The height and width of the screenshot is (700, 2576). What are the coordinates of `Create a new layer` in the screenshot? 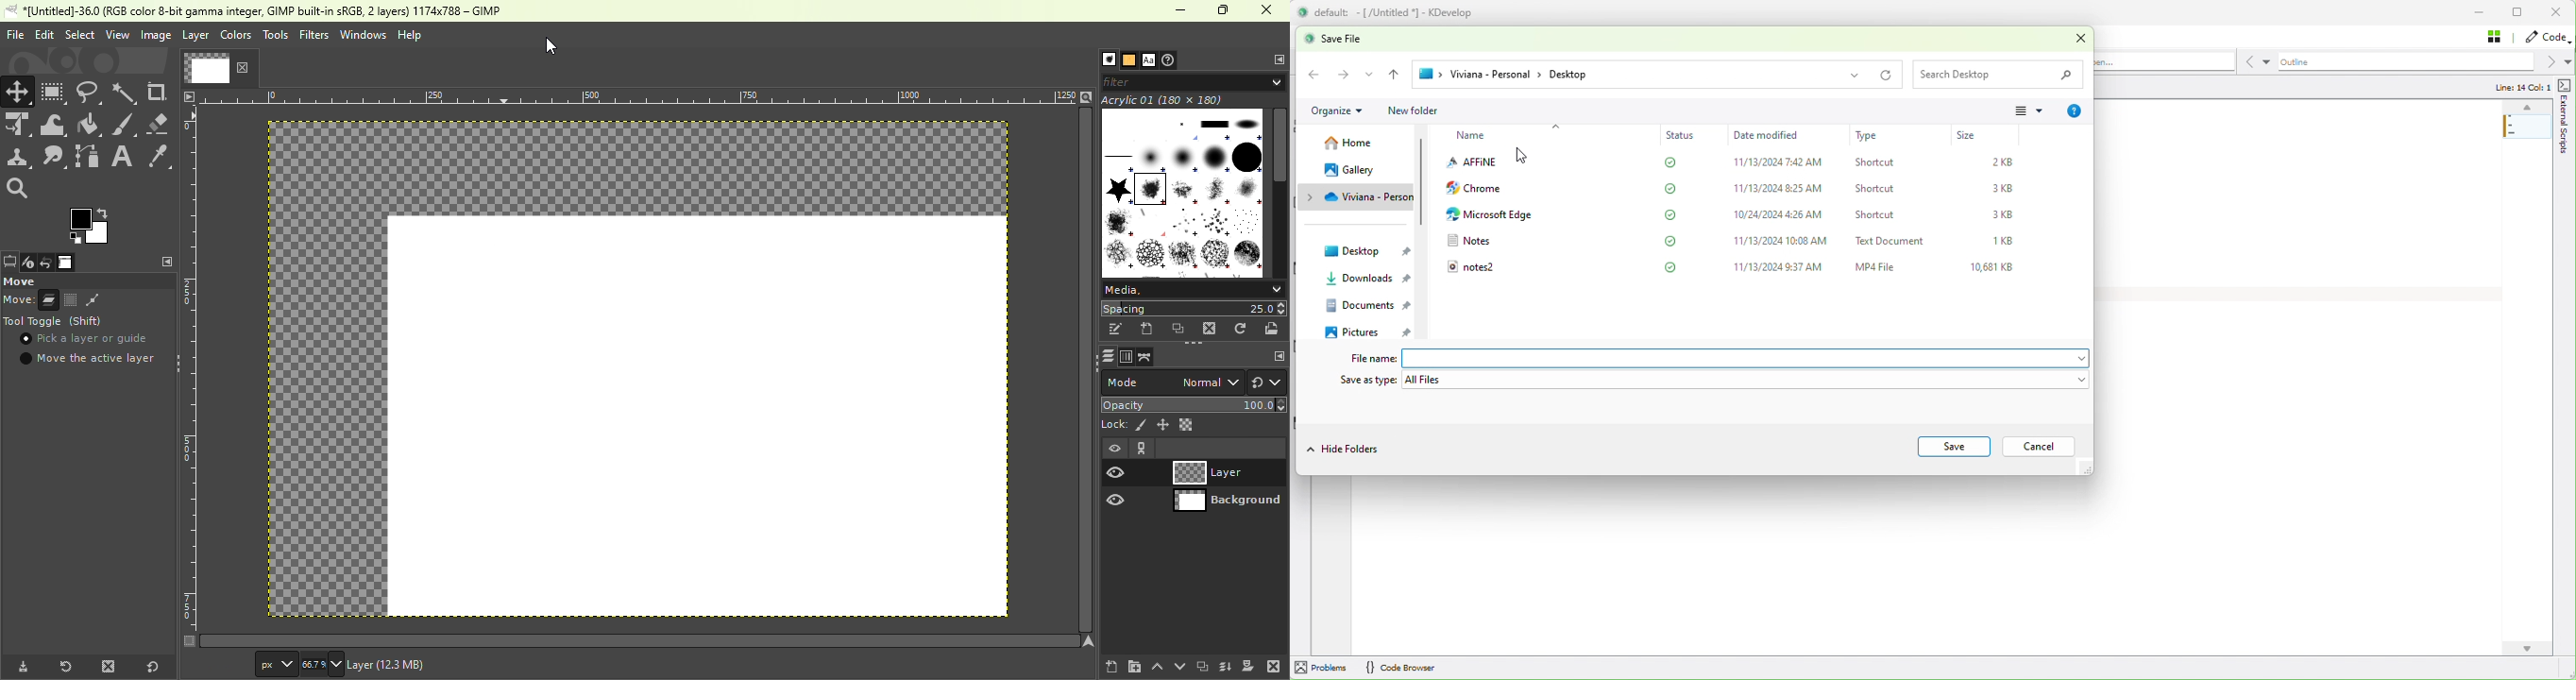 It's located at (1111, 664).